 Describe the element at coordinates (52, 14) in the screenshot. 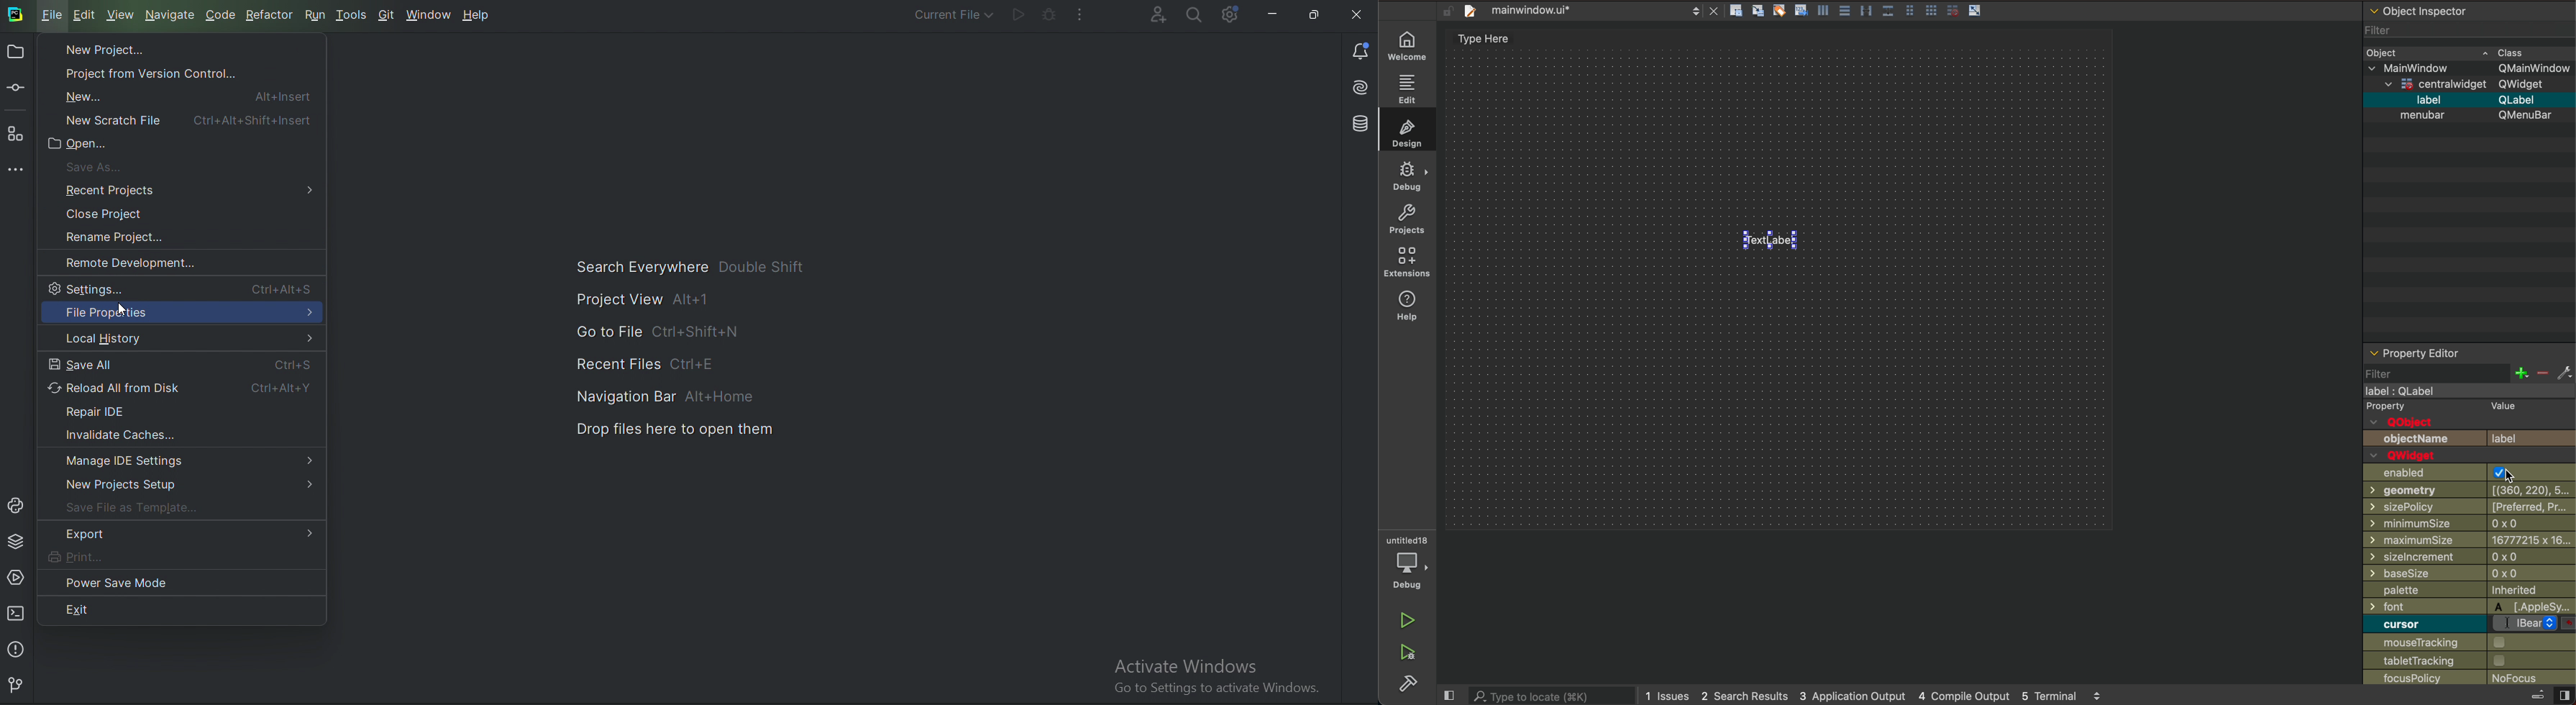

I see `File` at that location.